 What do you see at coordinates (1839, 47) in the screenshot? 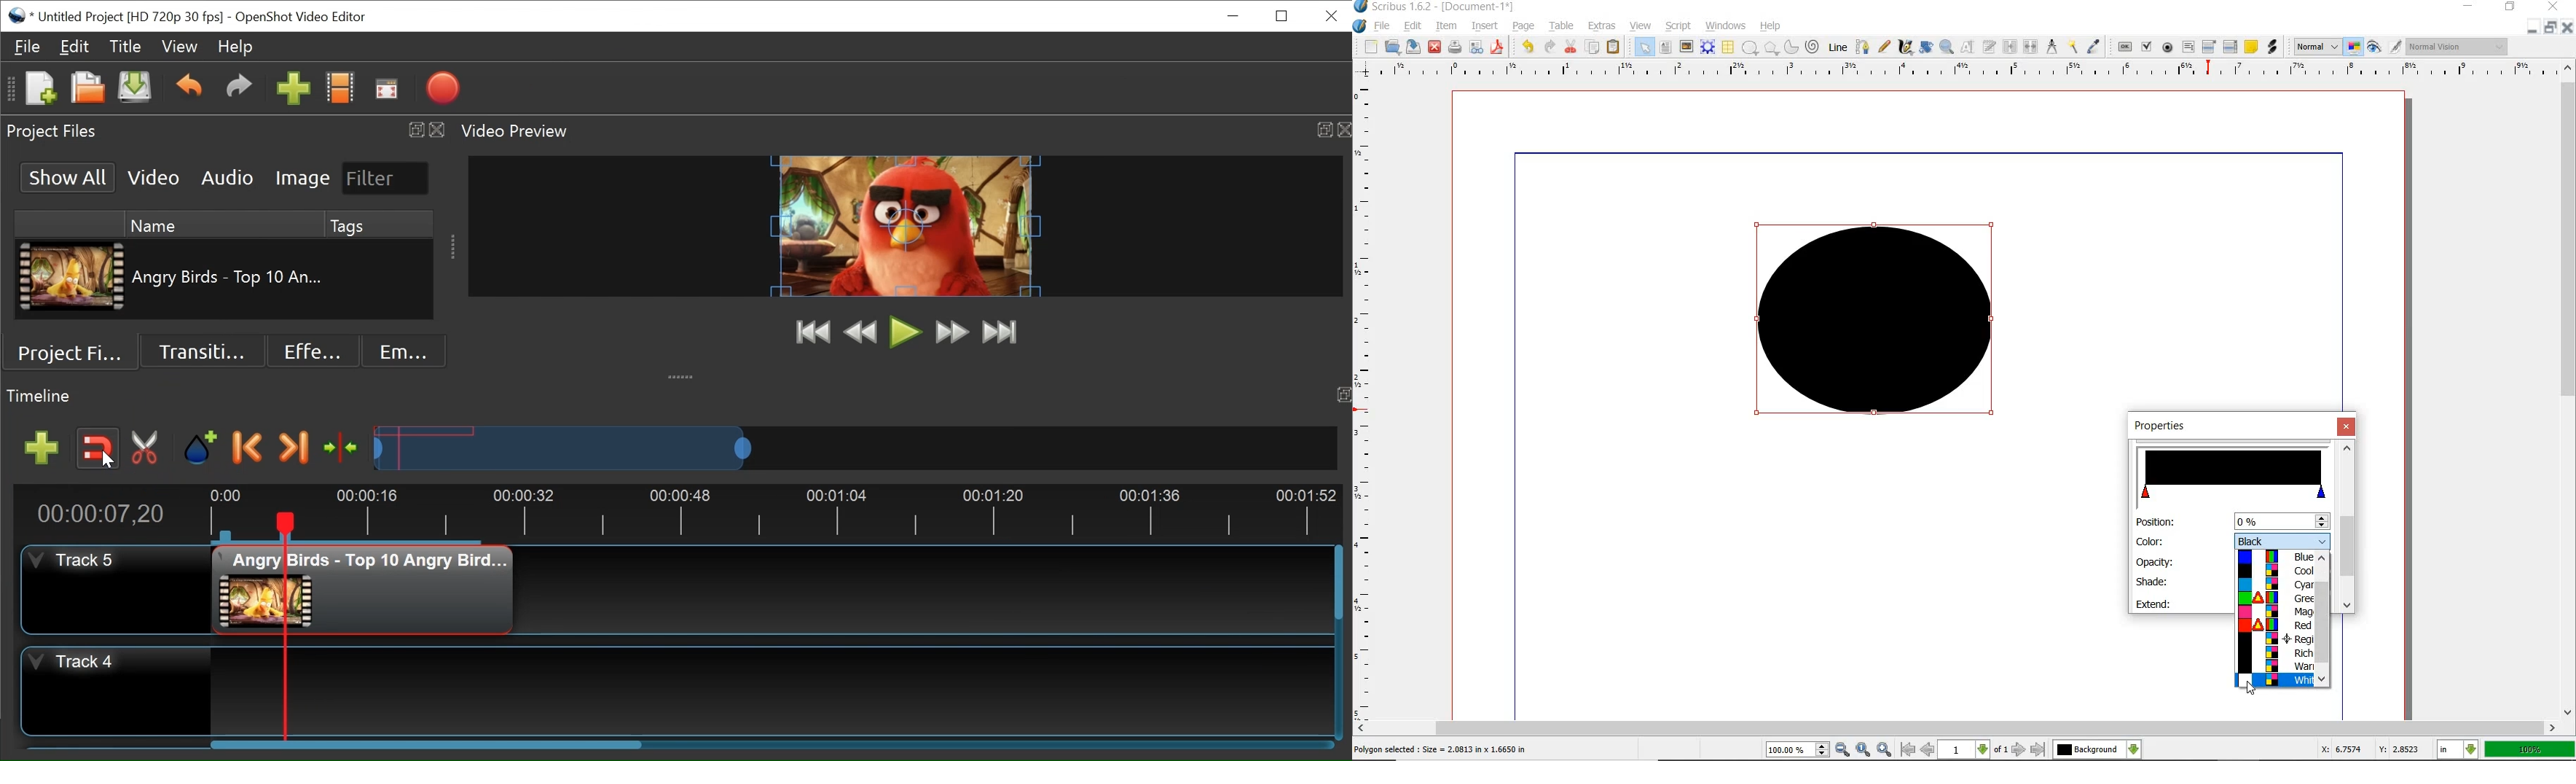
I see `LINE` at bounding box center [1839, 47].